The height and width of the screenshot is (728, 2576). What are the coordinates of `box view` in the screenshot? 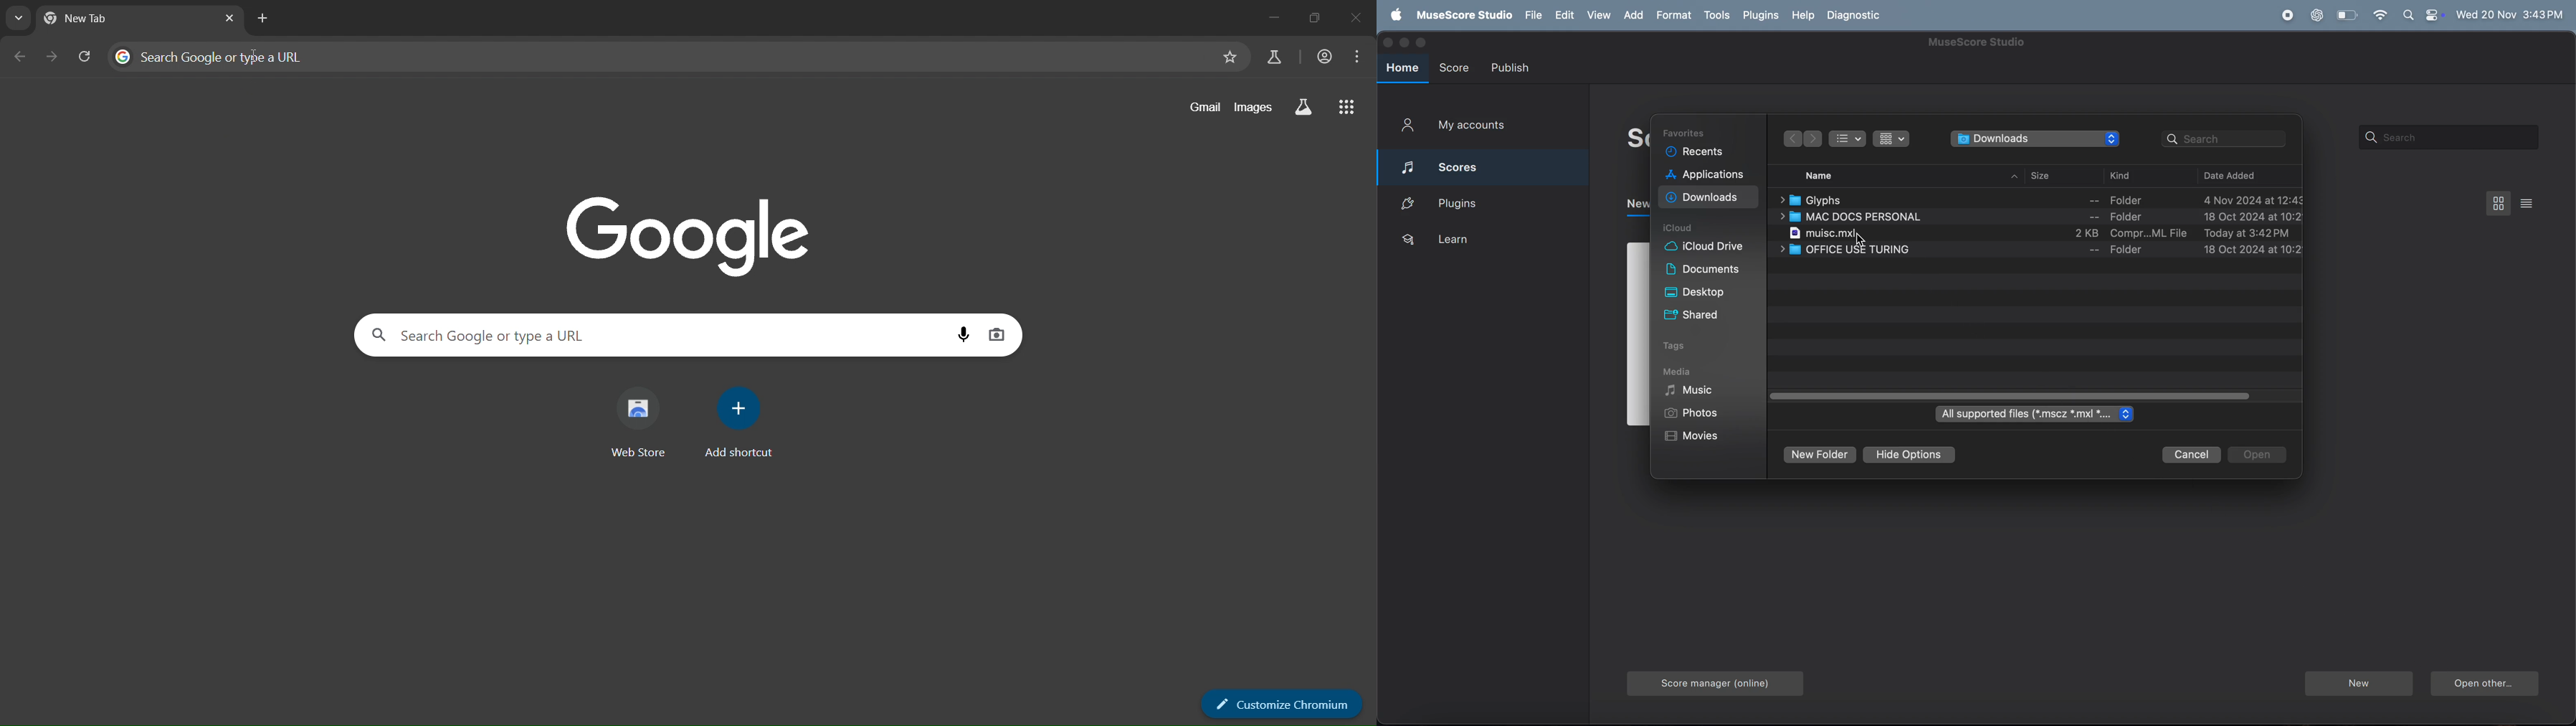 It's located at (2497, 203).